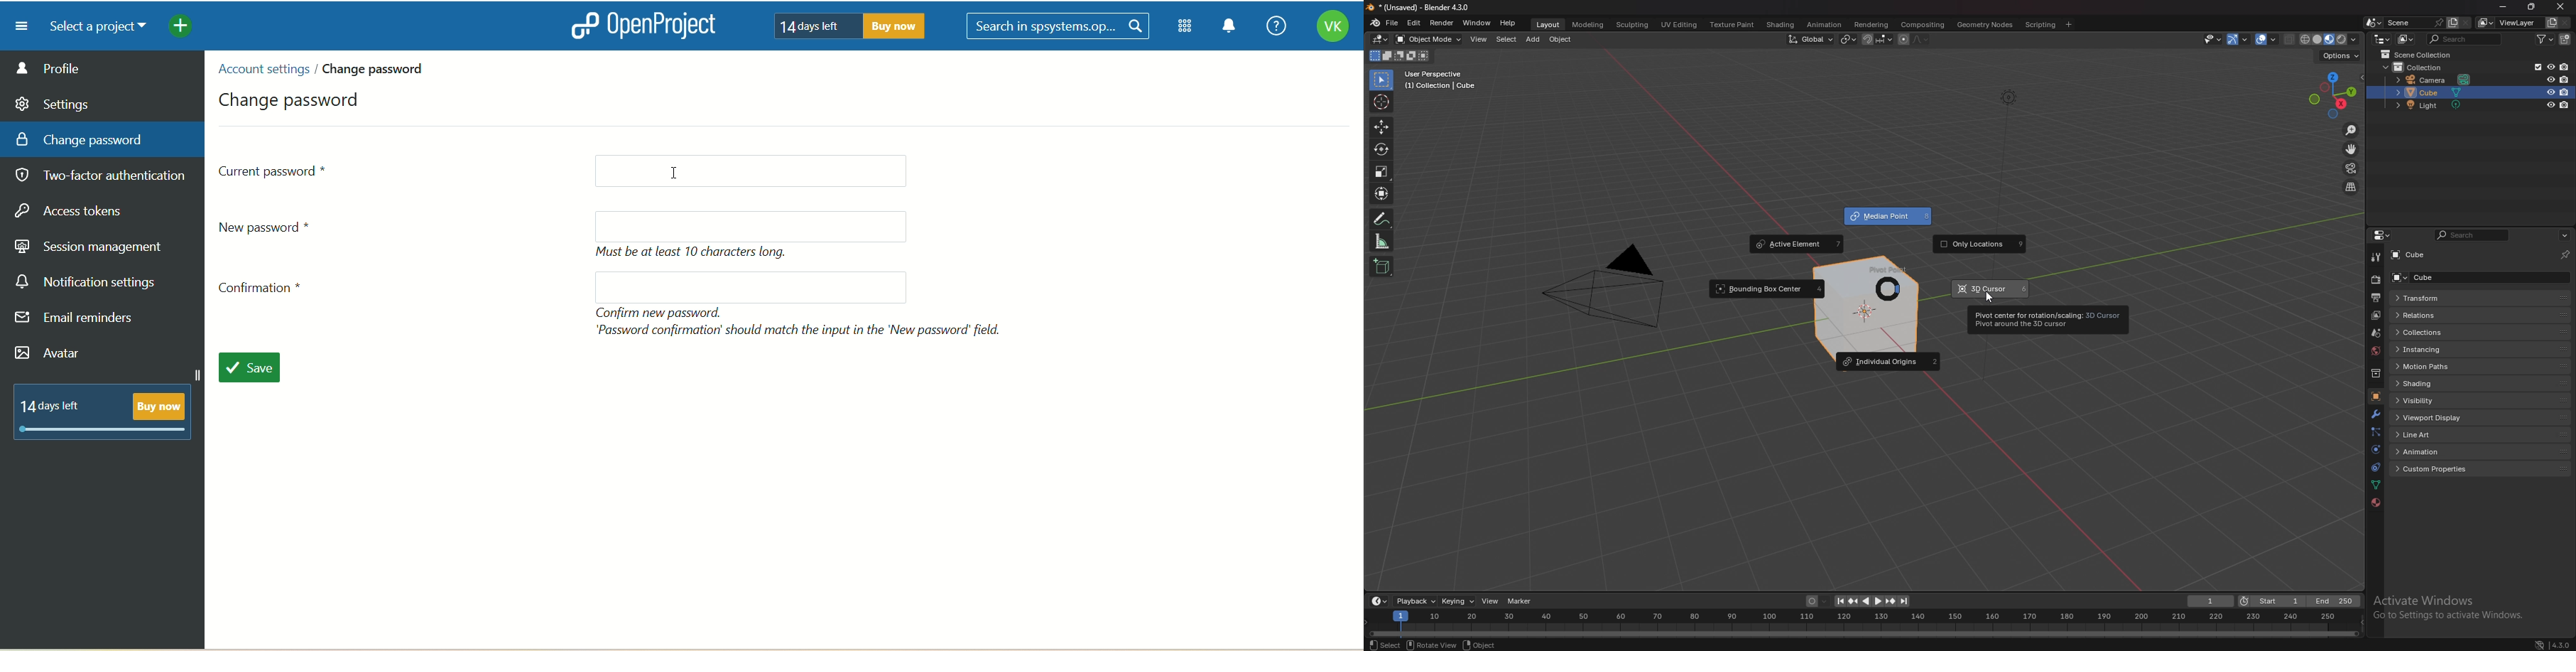 The image size is (2576, 672). What do you see at coordinates (106, 177) in the screenshot?
I see `two factor authentication` at bounding box center [106, 177].